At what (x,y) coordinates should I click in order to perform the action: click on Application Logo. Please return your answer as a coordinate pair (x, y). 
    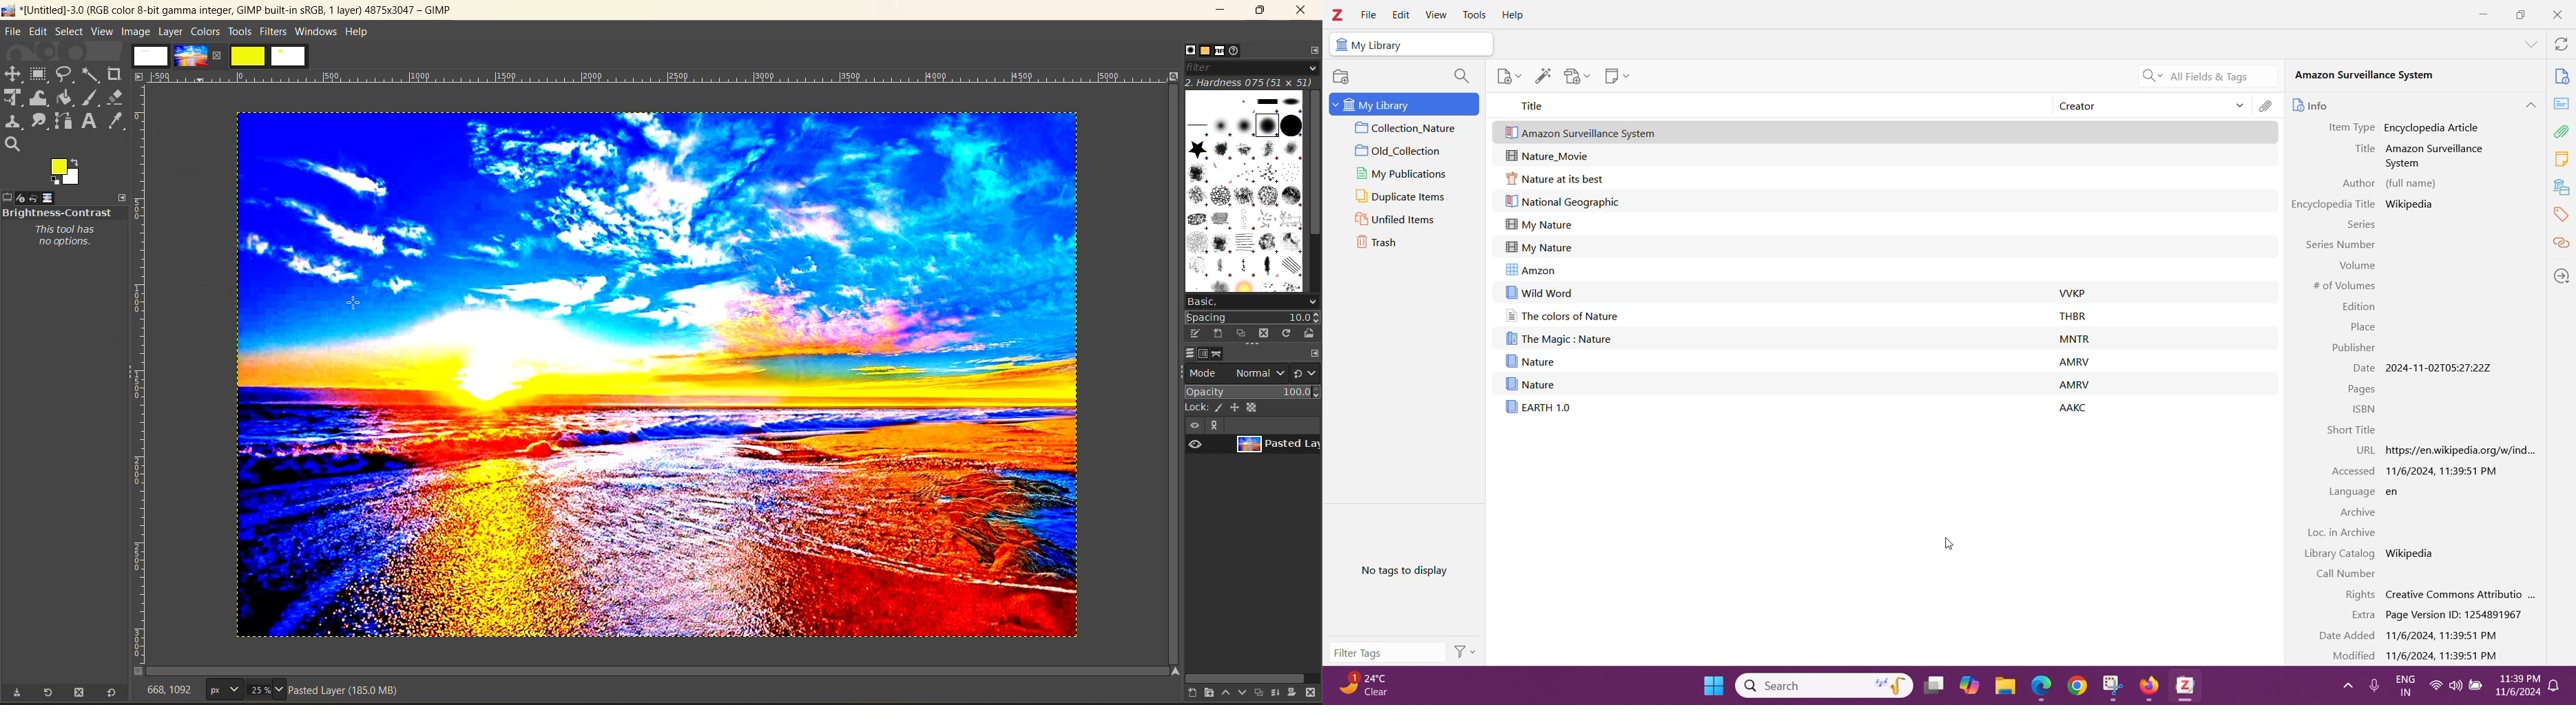
    Looking at the image, I should click on (1339, 16).